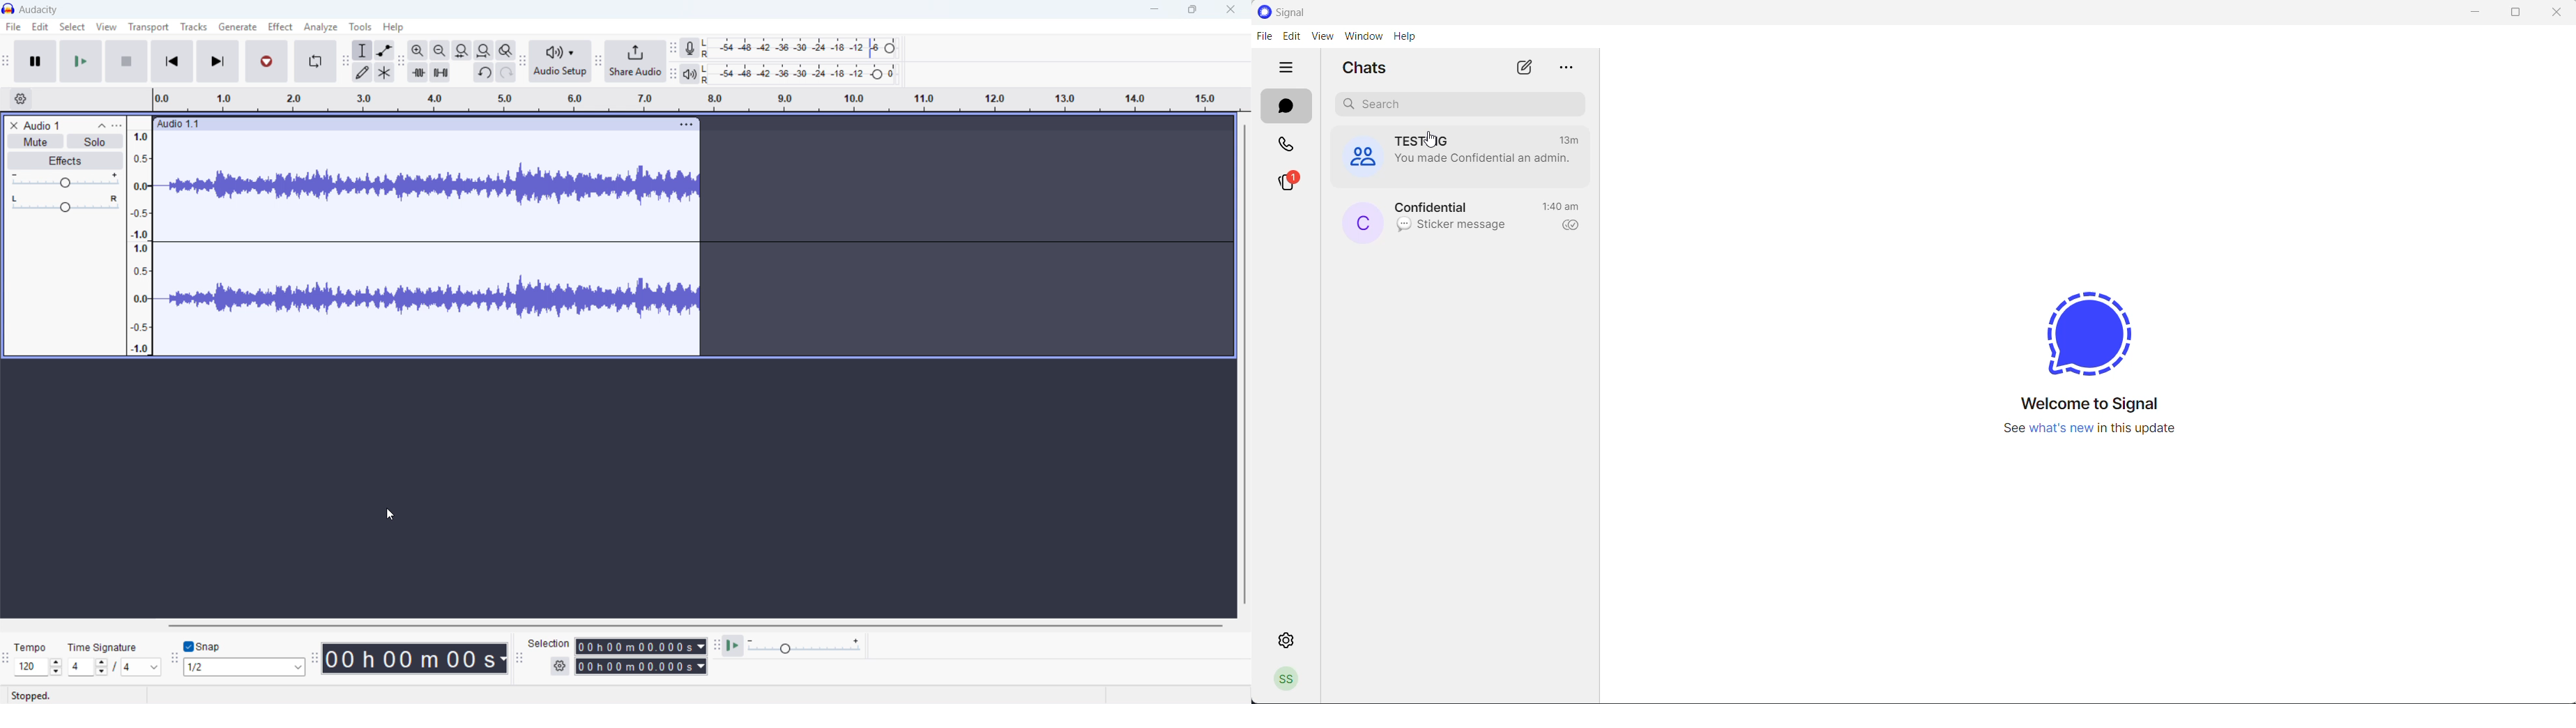 This screenshot has width=2576, height=728. What do you see at coordinates (404, 125) in the screenshot?
I see `Click to drag` at bounding box center [404, 125].